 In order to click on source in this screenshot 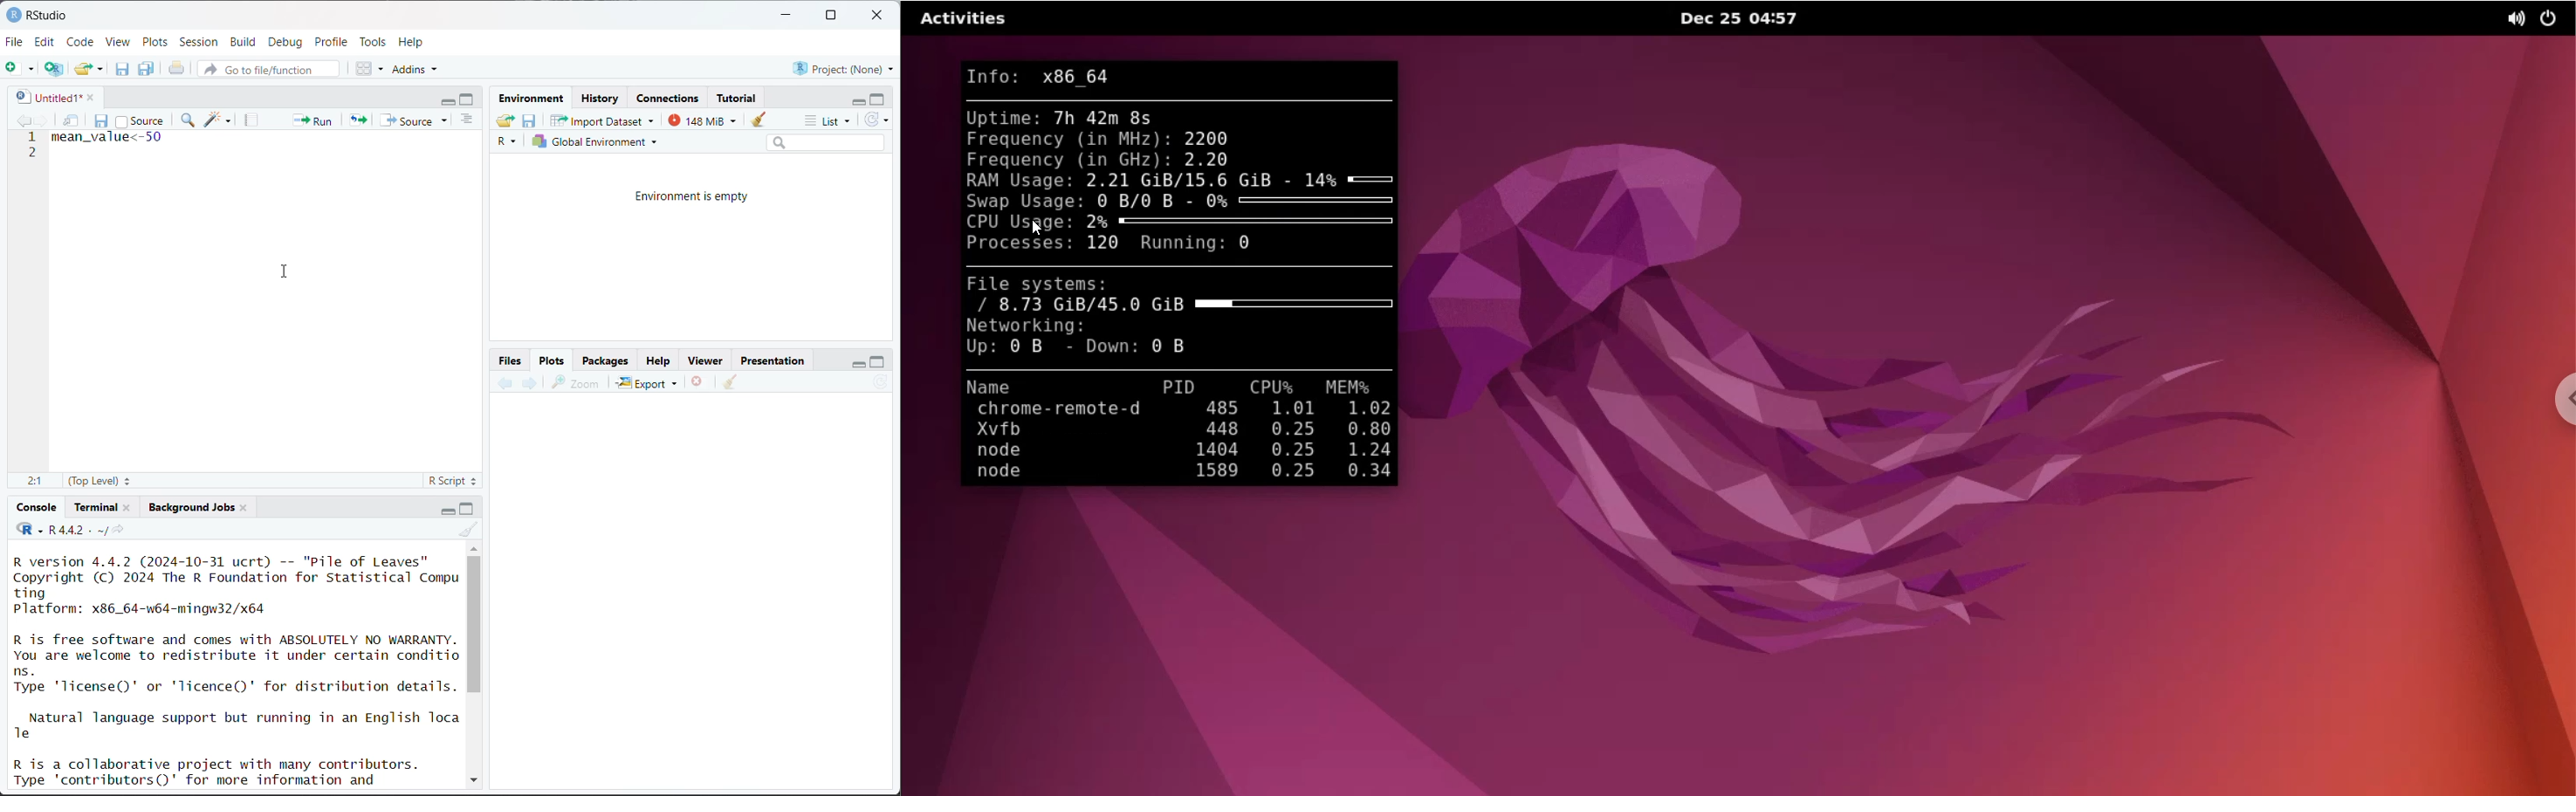, I will do `click(139, 120)`.